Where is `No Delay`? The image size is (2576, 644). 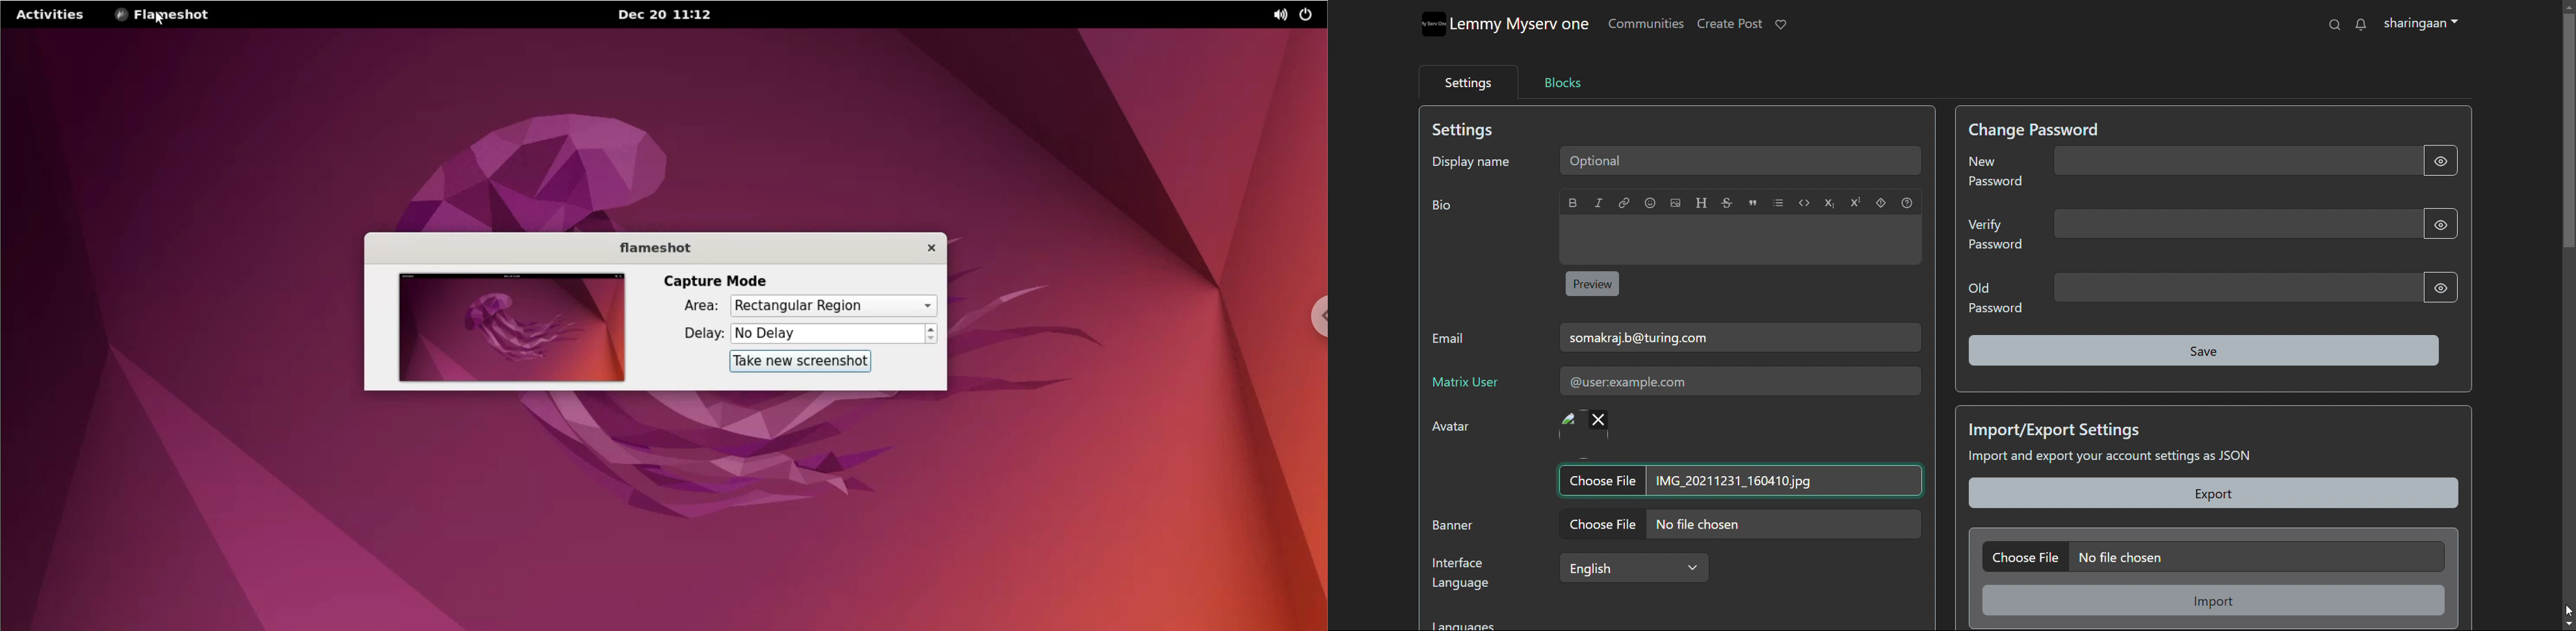
No Delay is located at coordinates (827, 333).